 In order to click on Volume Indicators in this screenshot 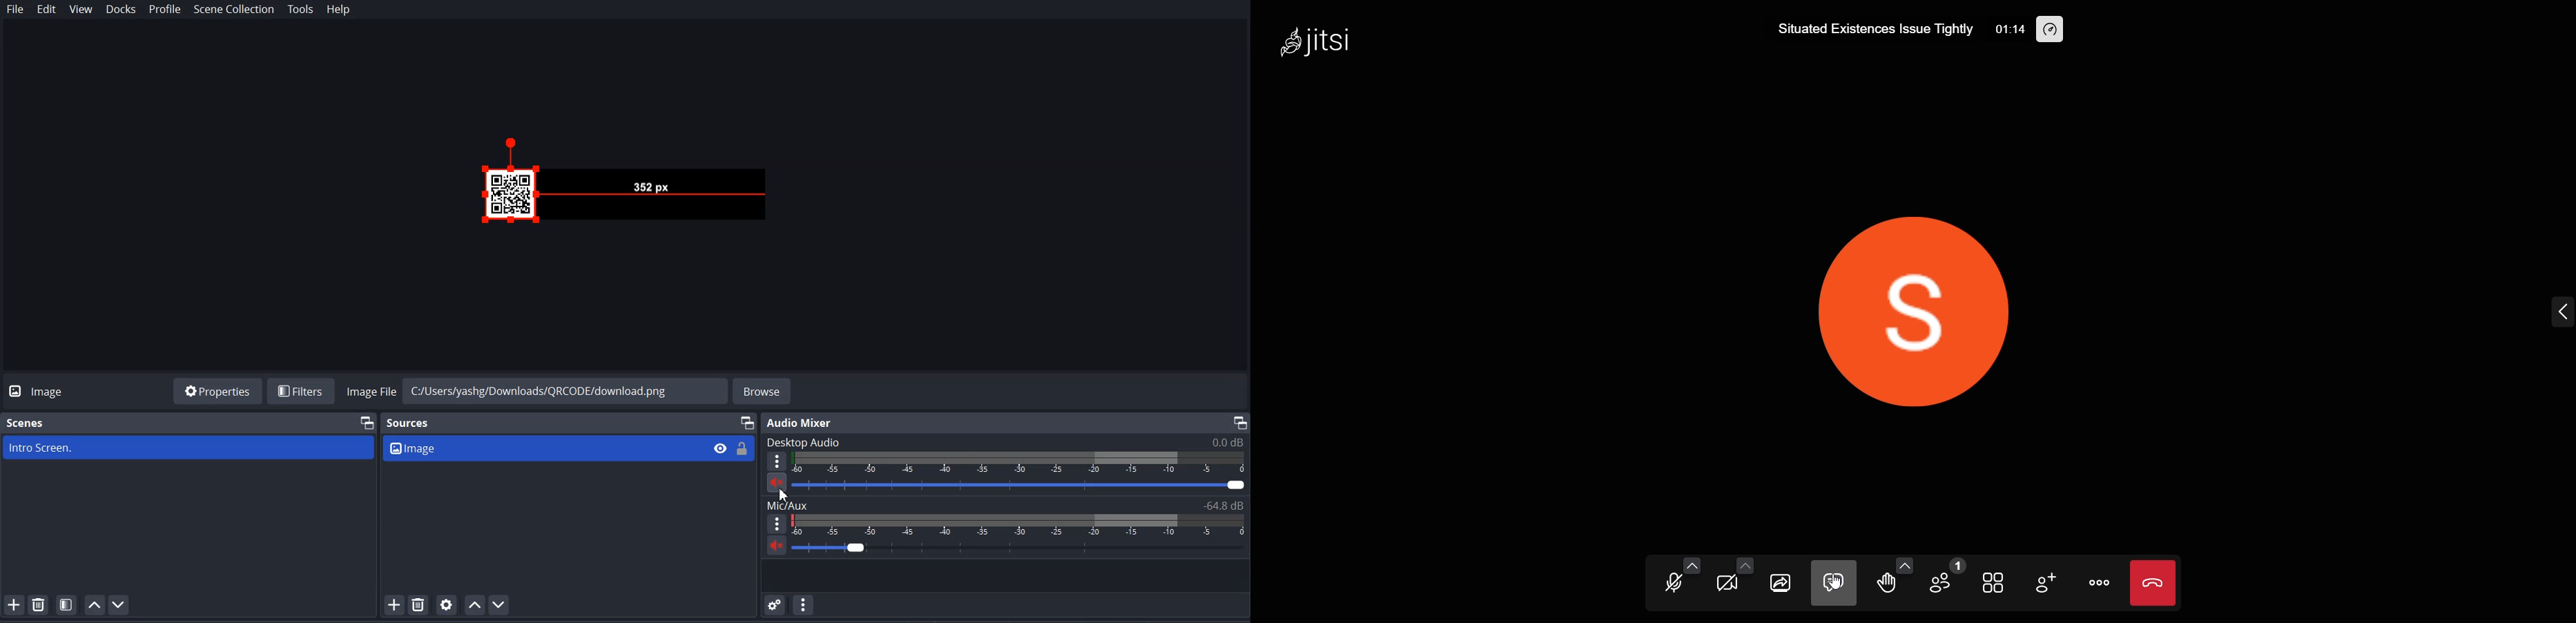, I will do `click(1020, 525)`.